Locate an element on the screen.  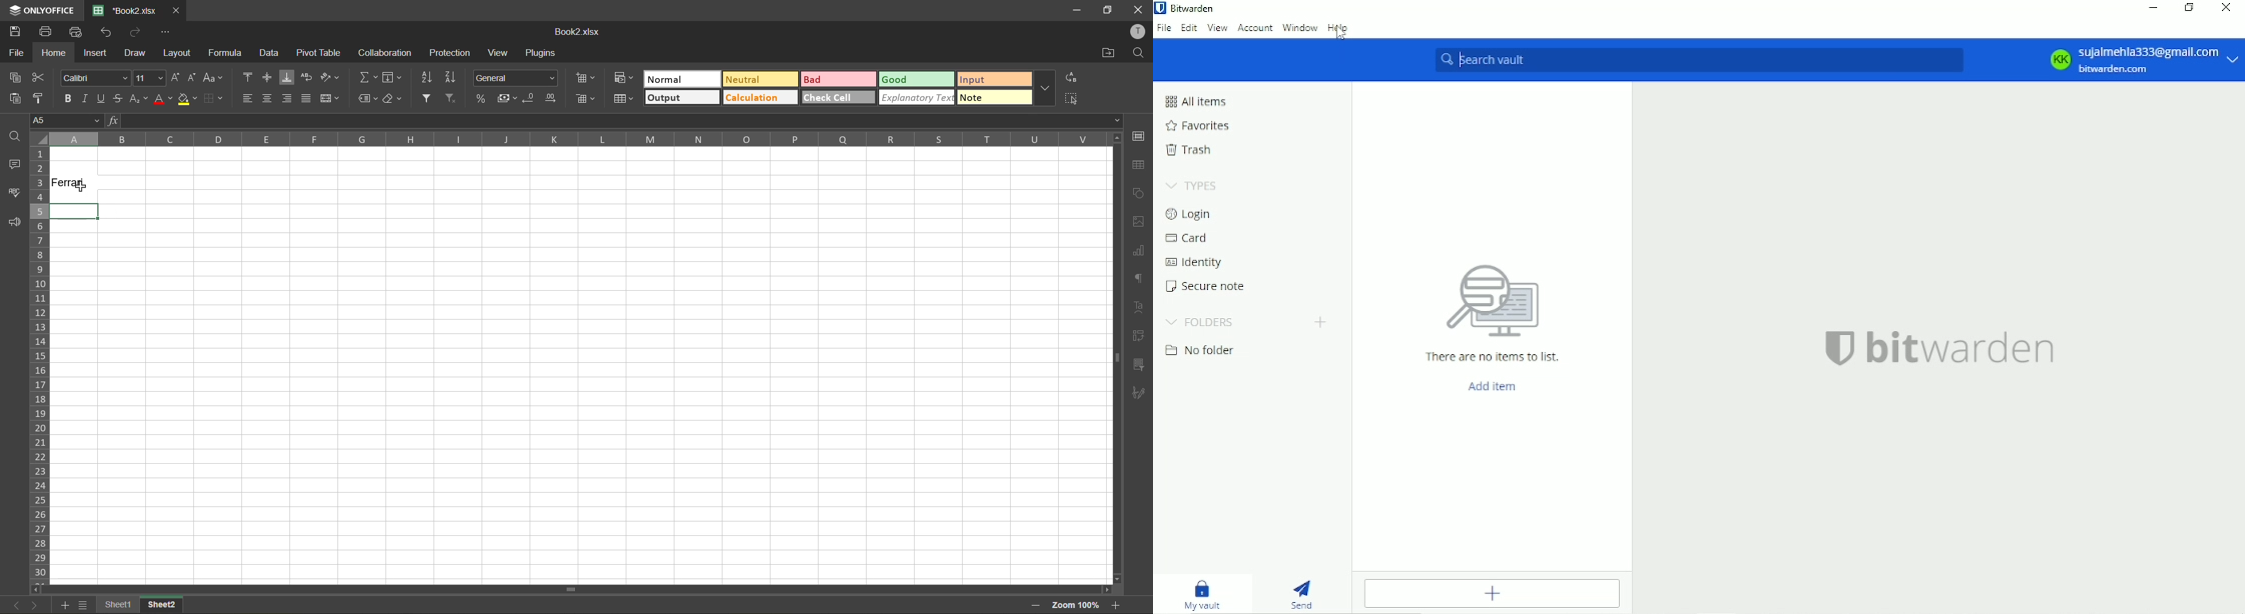
images is located at coordinates (1140, 221).